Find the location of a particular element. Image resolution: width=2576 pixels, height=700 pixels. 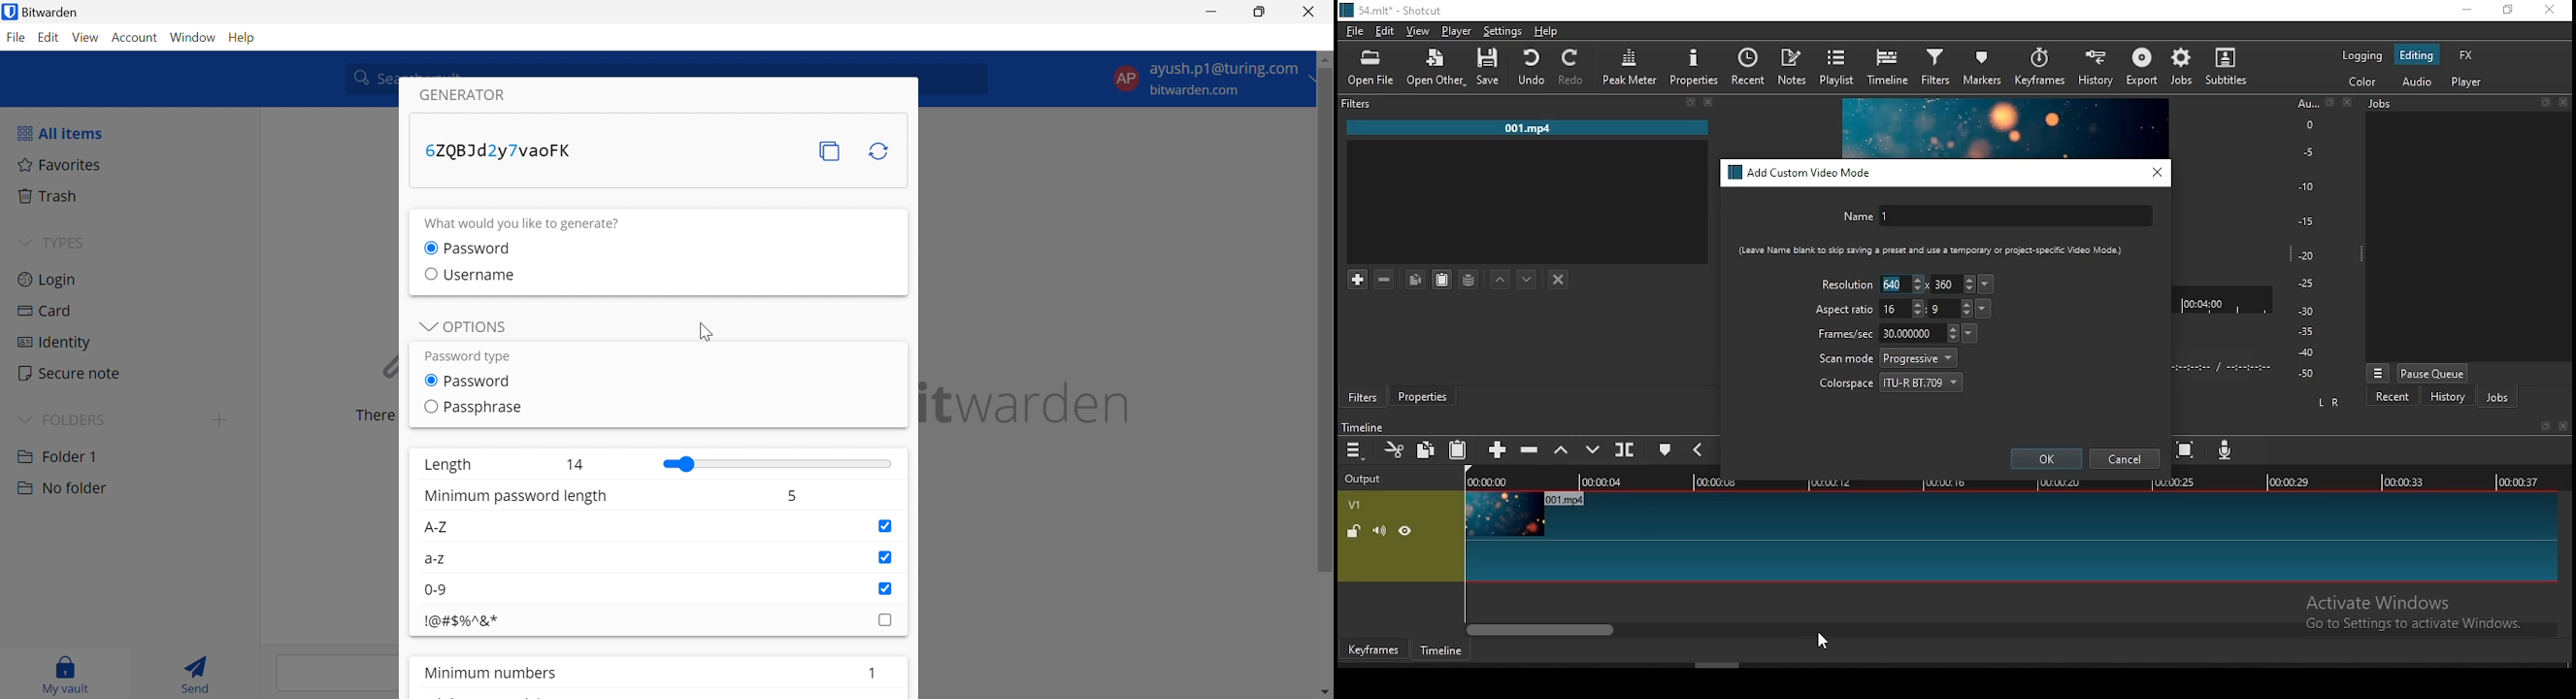

timeline is located at coordinates (1362, 427).